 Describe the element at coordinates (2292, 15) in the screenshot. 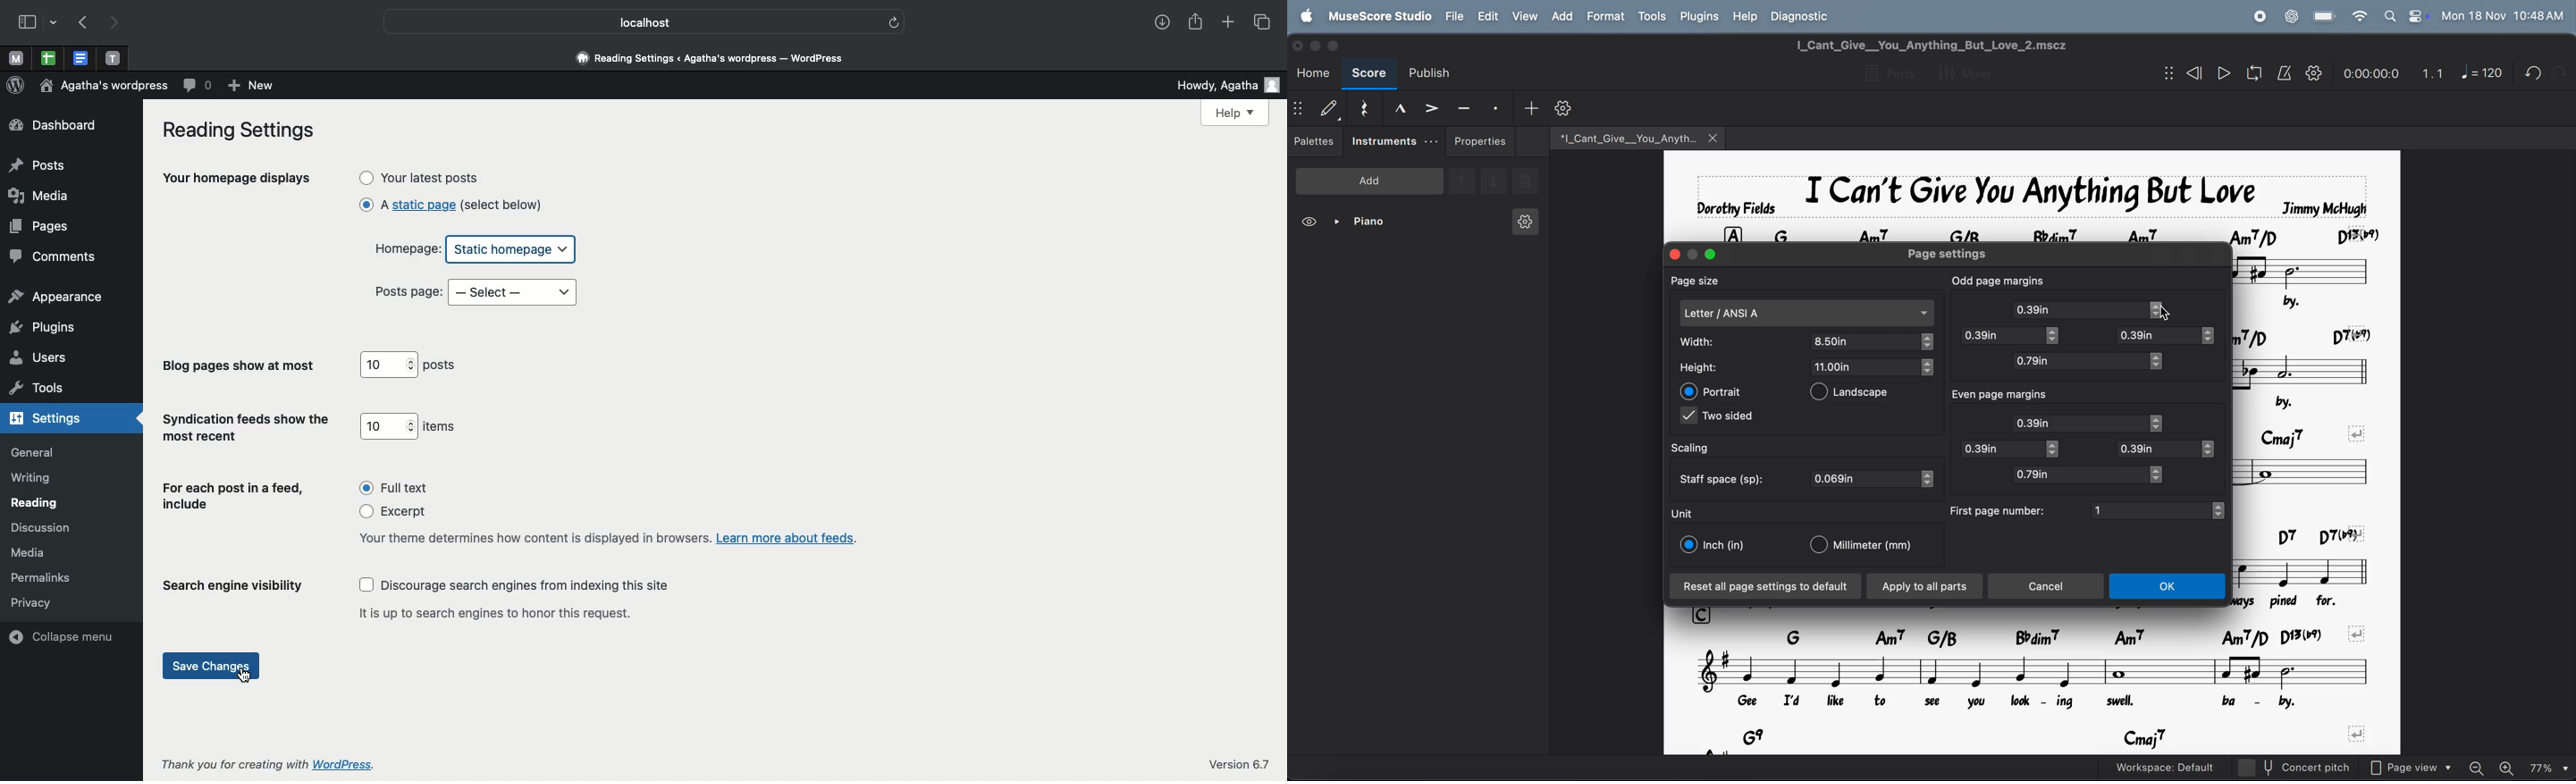

I see `chatgpt` at that location.